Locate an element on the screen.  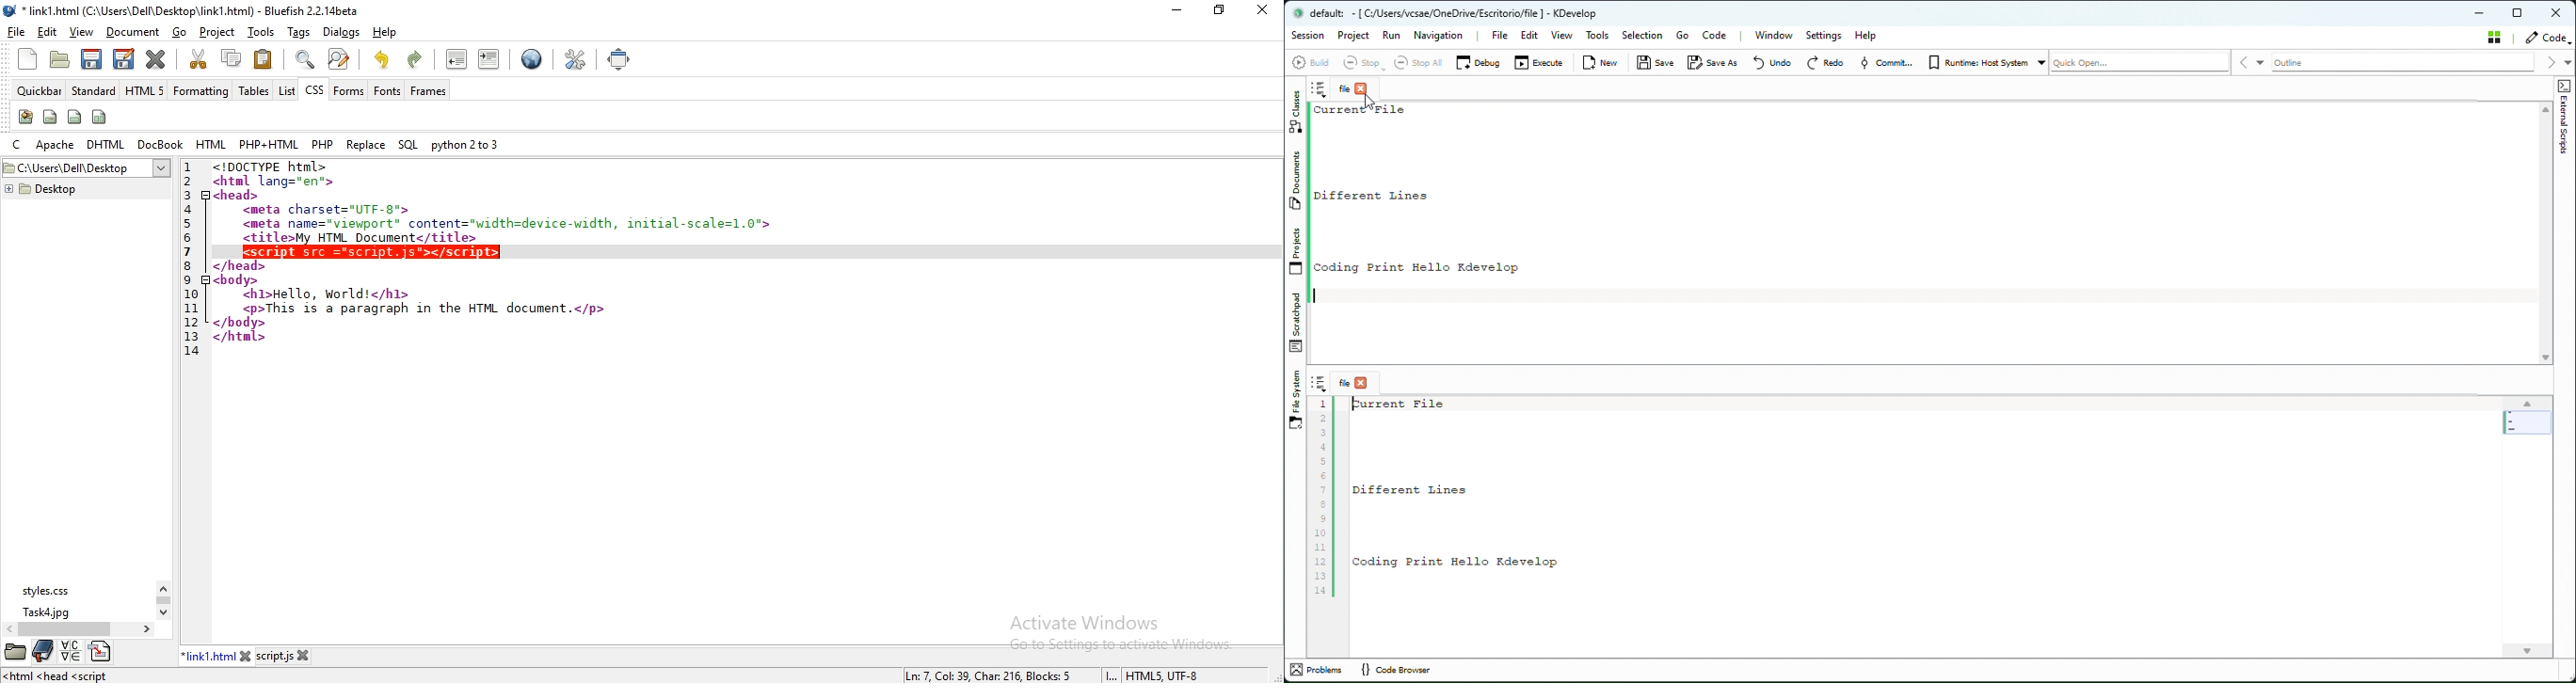
styles is located at coordinates (51, 589).